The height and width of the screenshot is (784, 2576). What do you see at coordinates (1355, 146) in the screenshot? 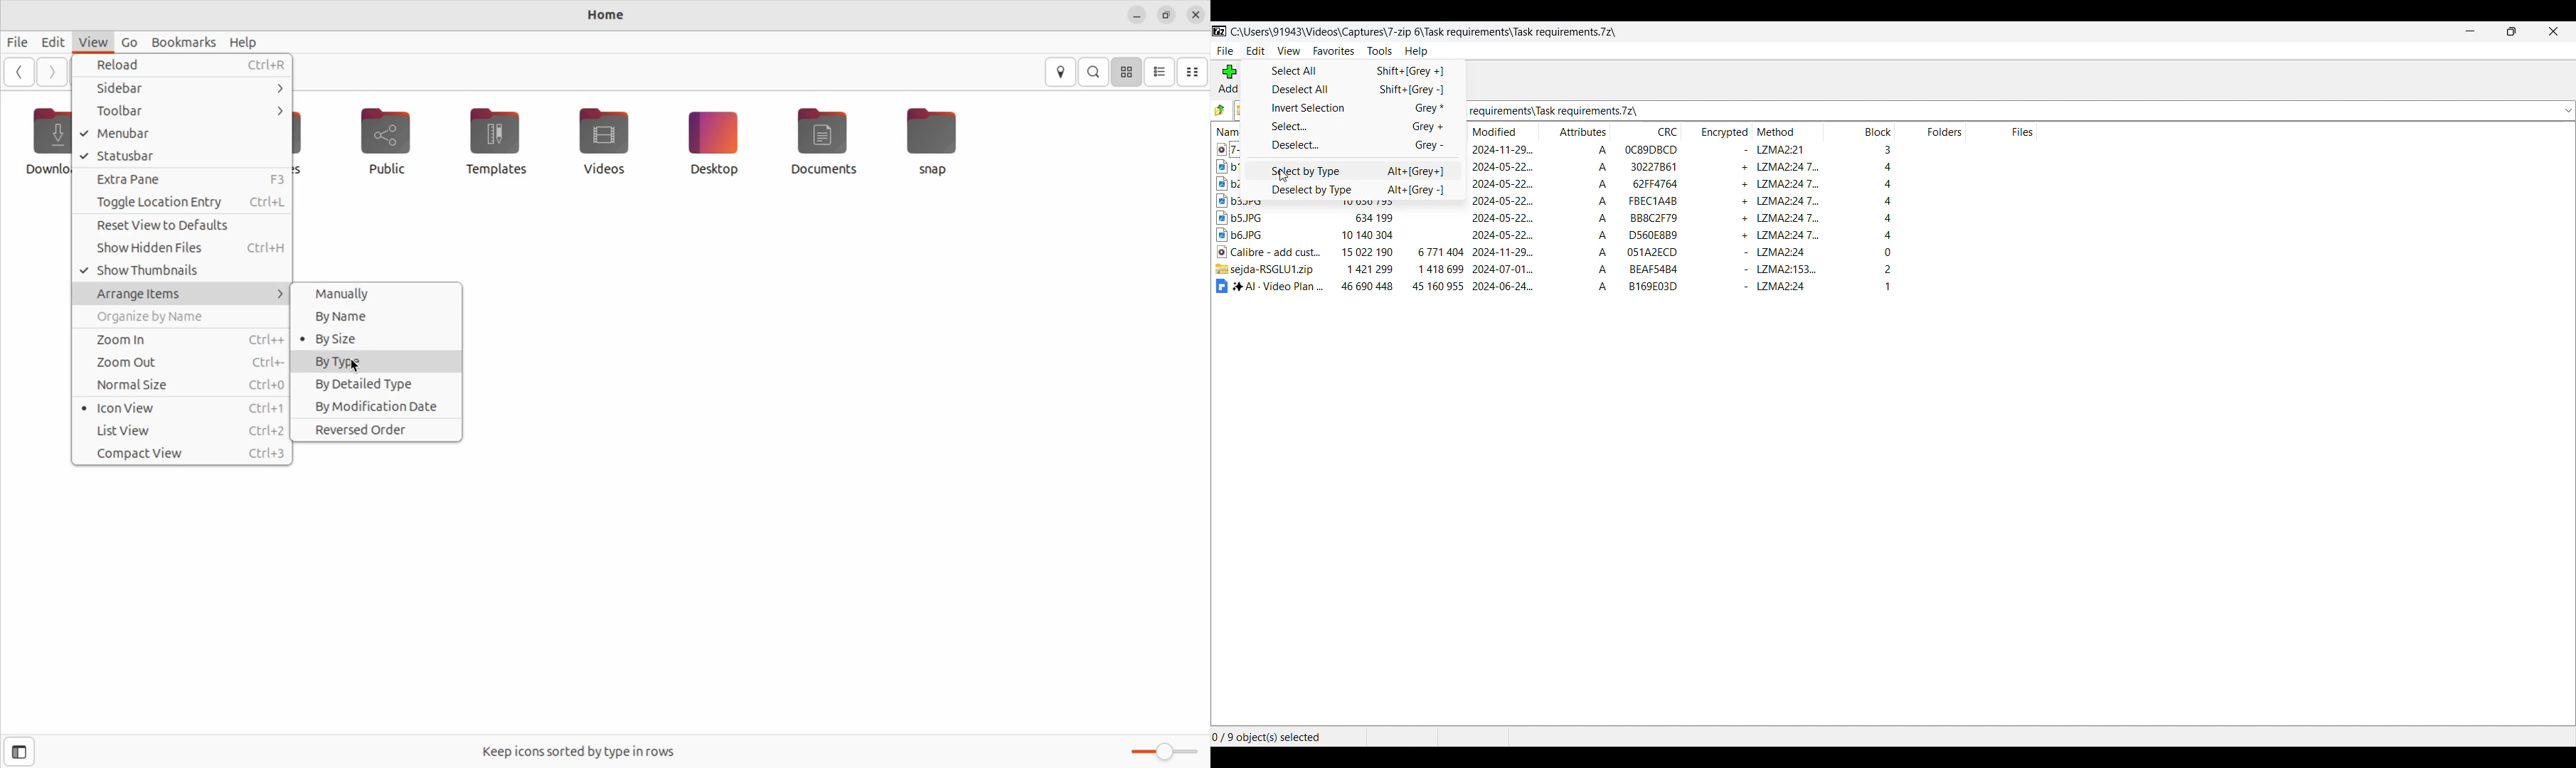
I see `Deselect` at bounding box center [1355, 146].